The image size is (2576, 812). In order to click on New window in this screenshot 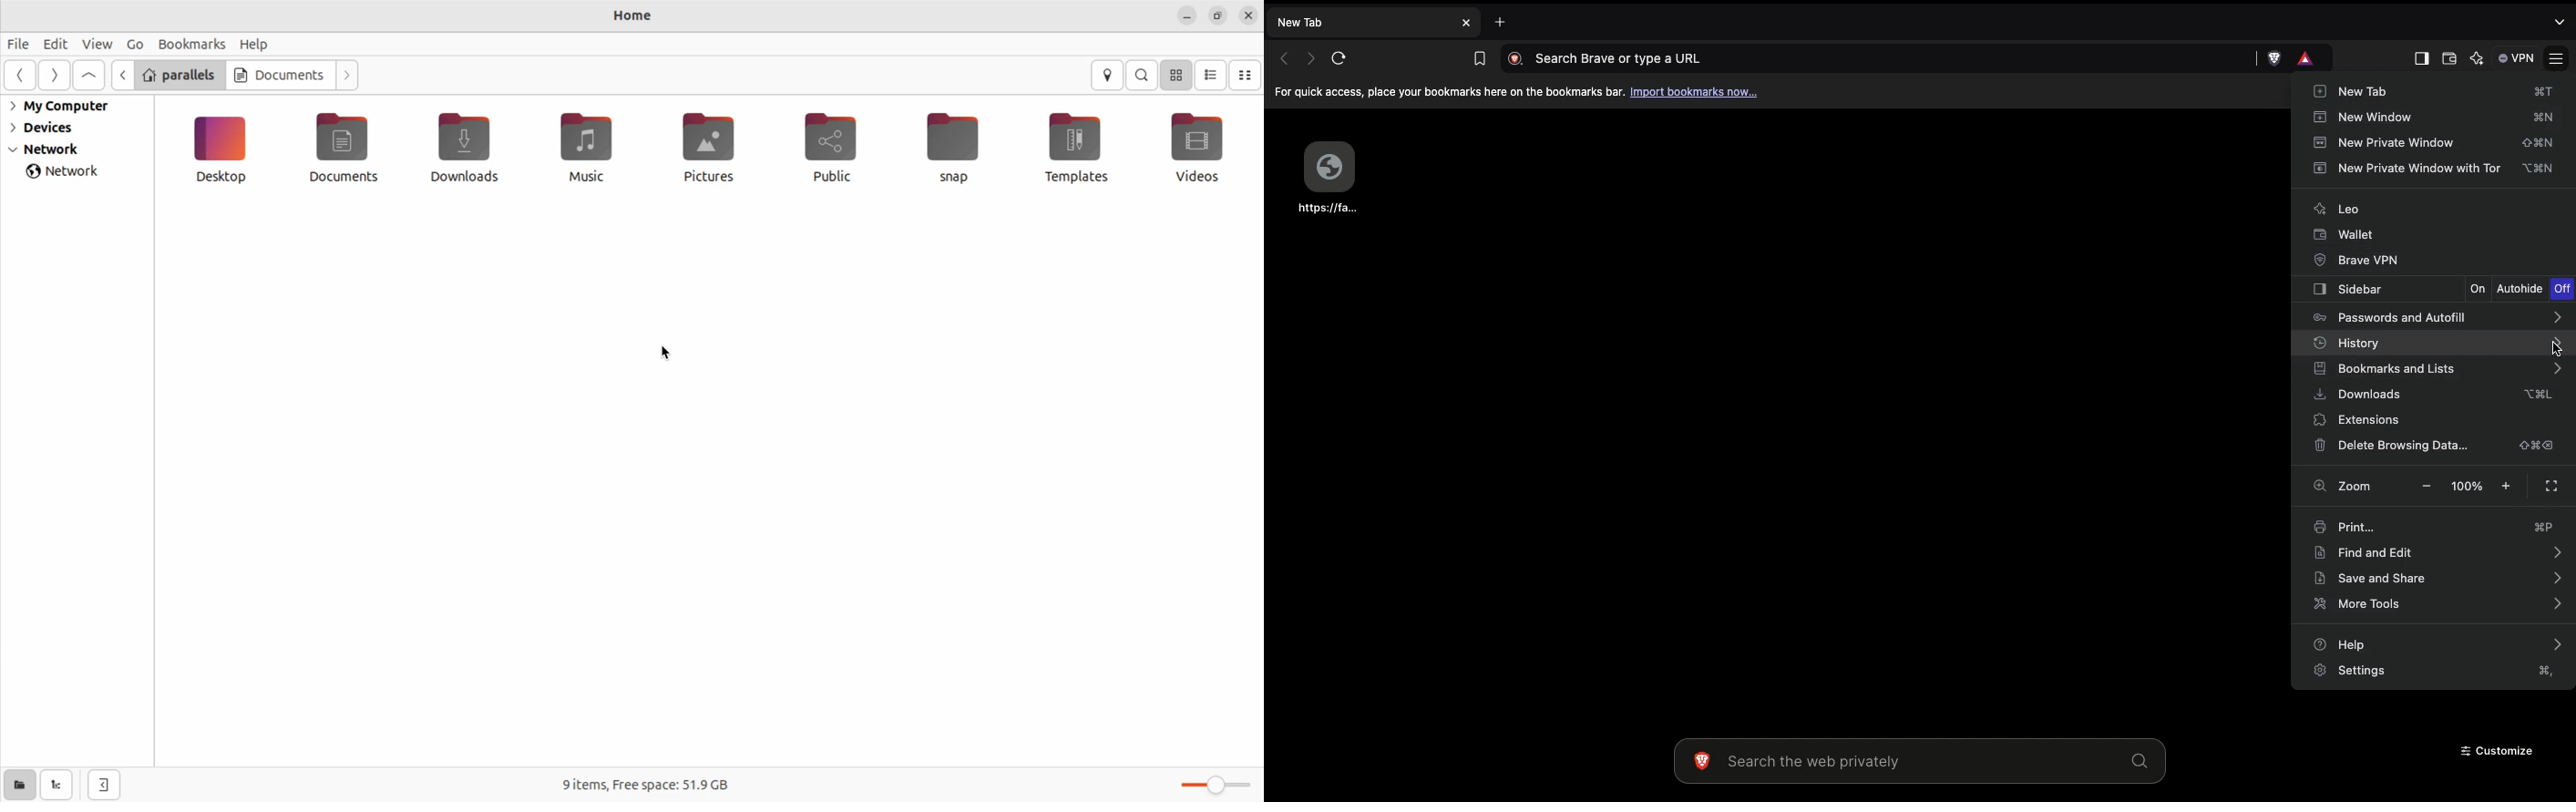, I will do `click(2426, 119)`.